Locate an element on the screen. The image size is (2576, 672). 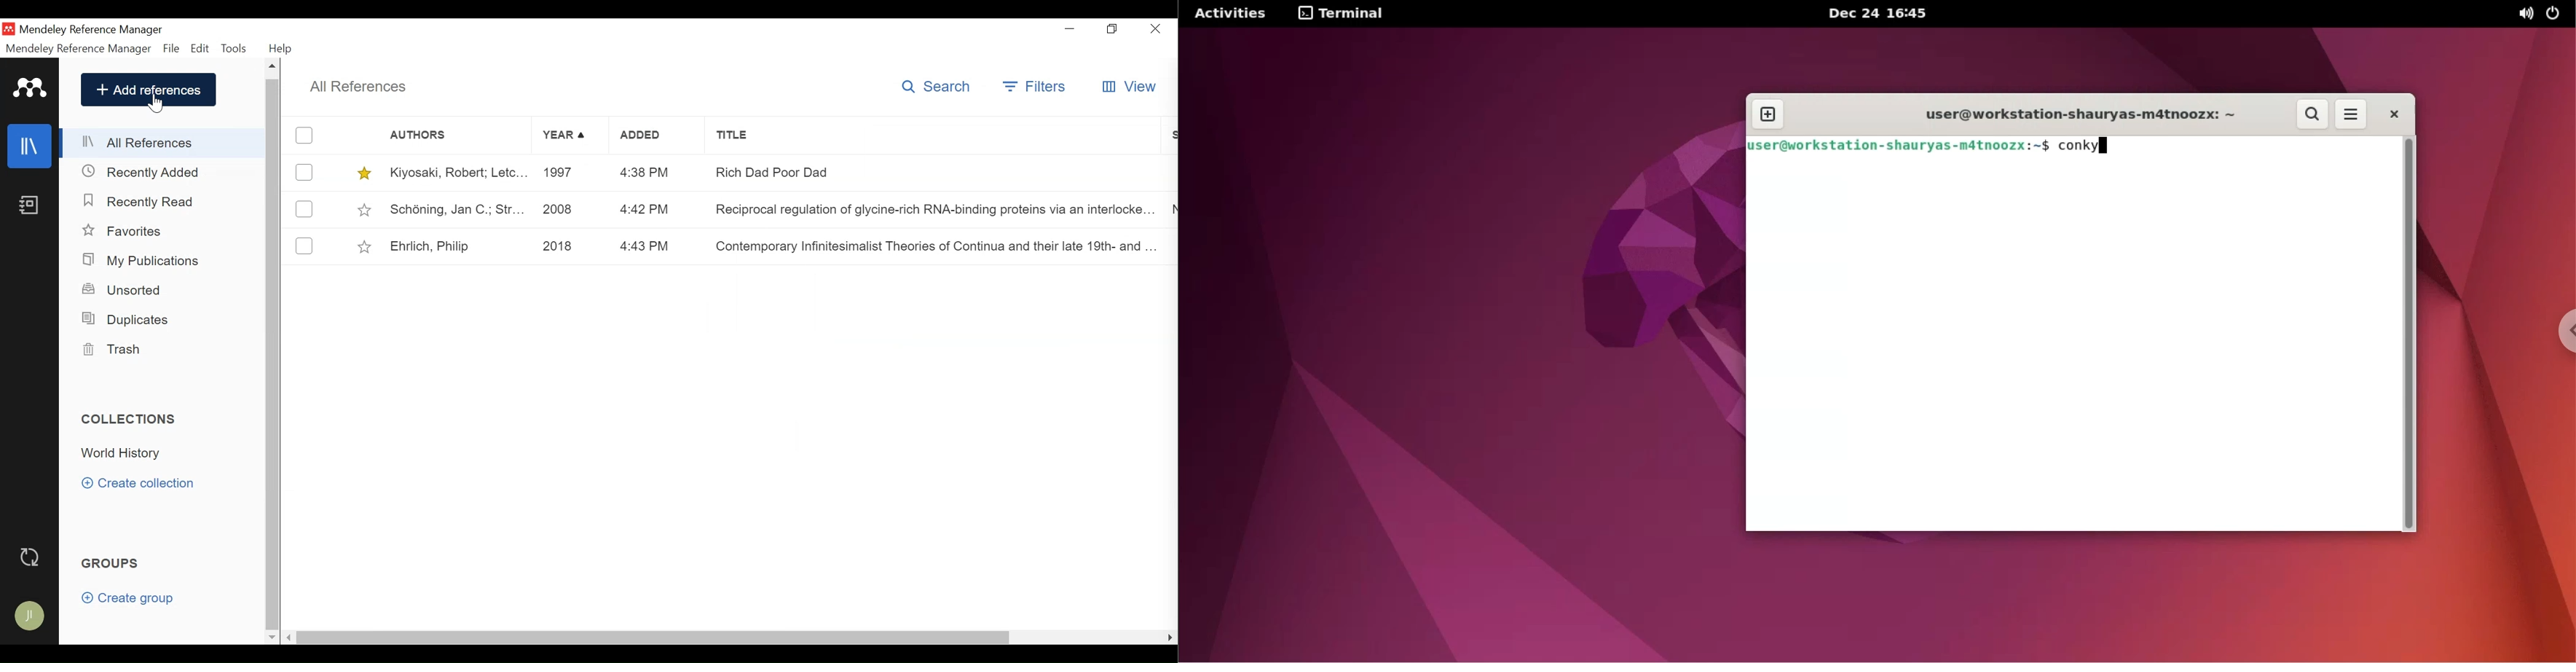
View is located at coordinates (1131, 87).